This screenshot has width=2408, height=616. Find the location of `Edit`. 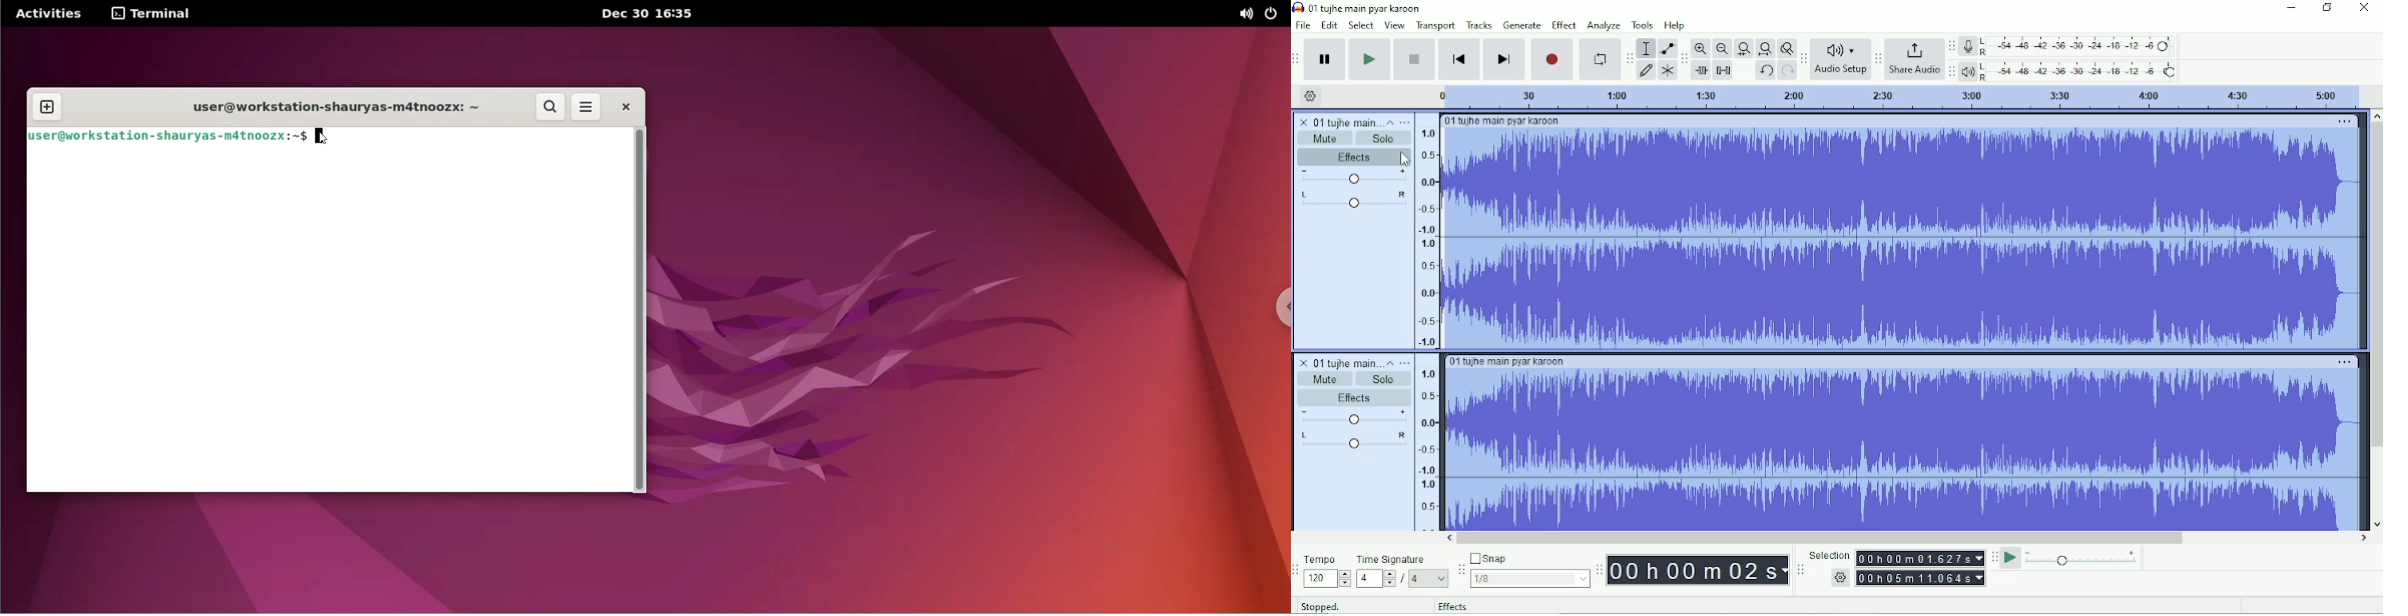

Edit is located at coordinates (1330, 26).